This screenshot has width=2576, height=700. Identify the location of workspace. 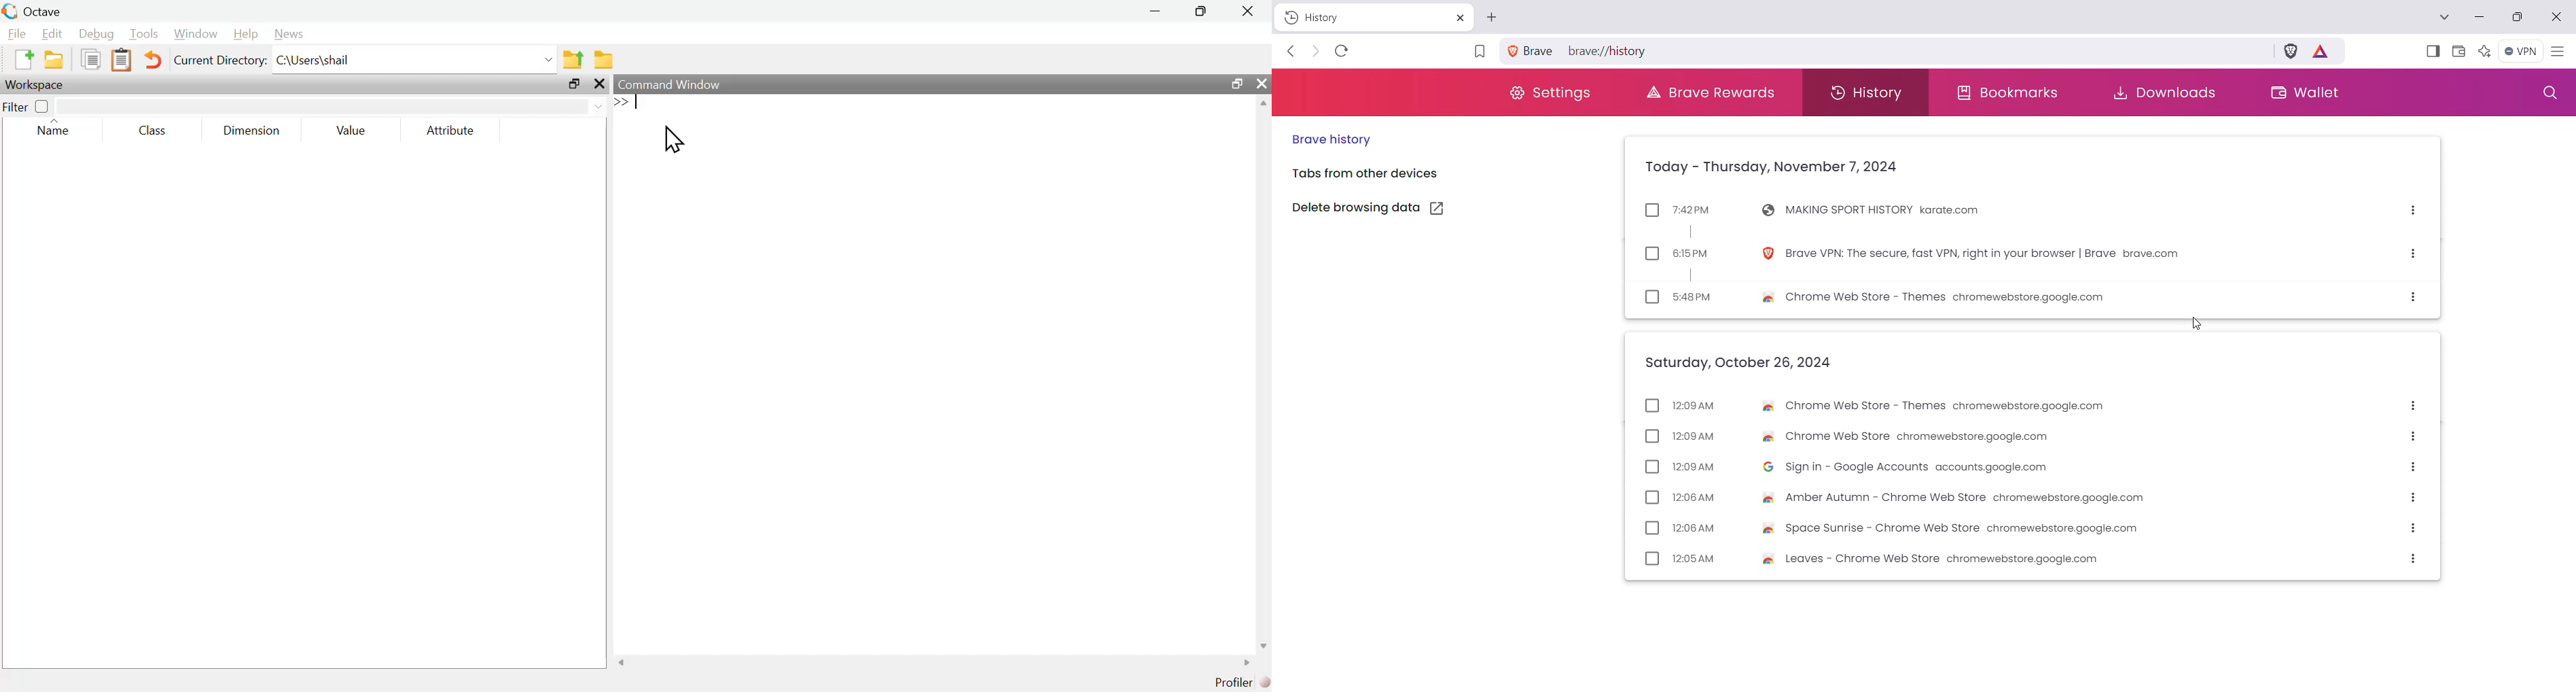
(39, 85).